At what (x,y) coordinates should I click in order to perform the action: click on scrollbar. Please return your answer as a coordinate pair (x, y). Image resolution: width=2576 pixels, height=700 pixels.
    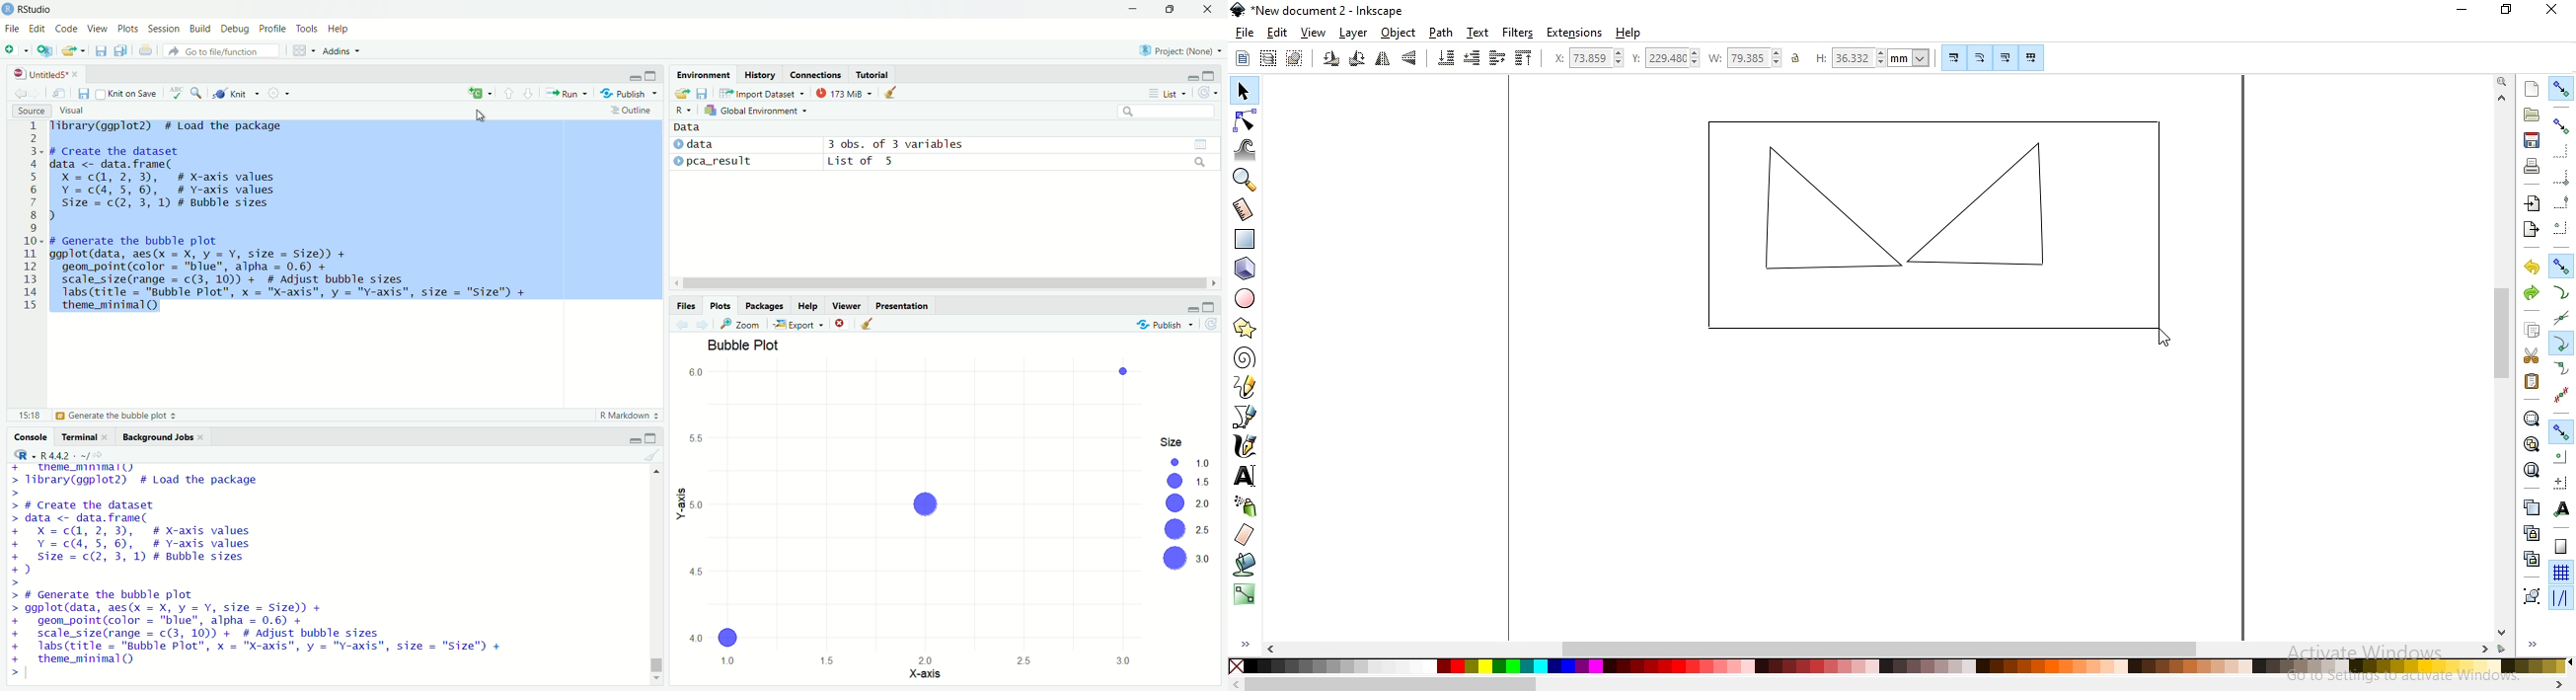
    Looking at the image, I should click on (1898, 685).